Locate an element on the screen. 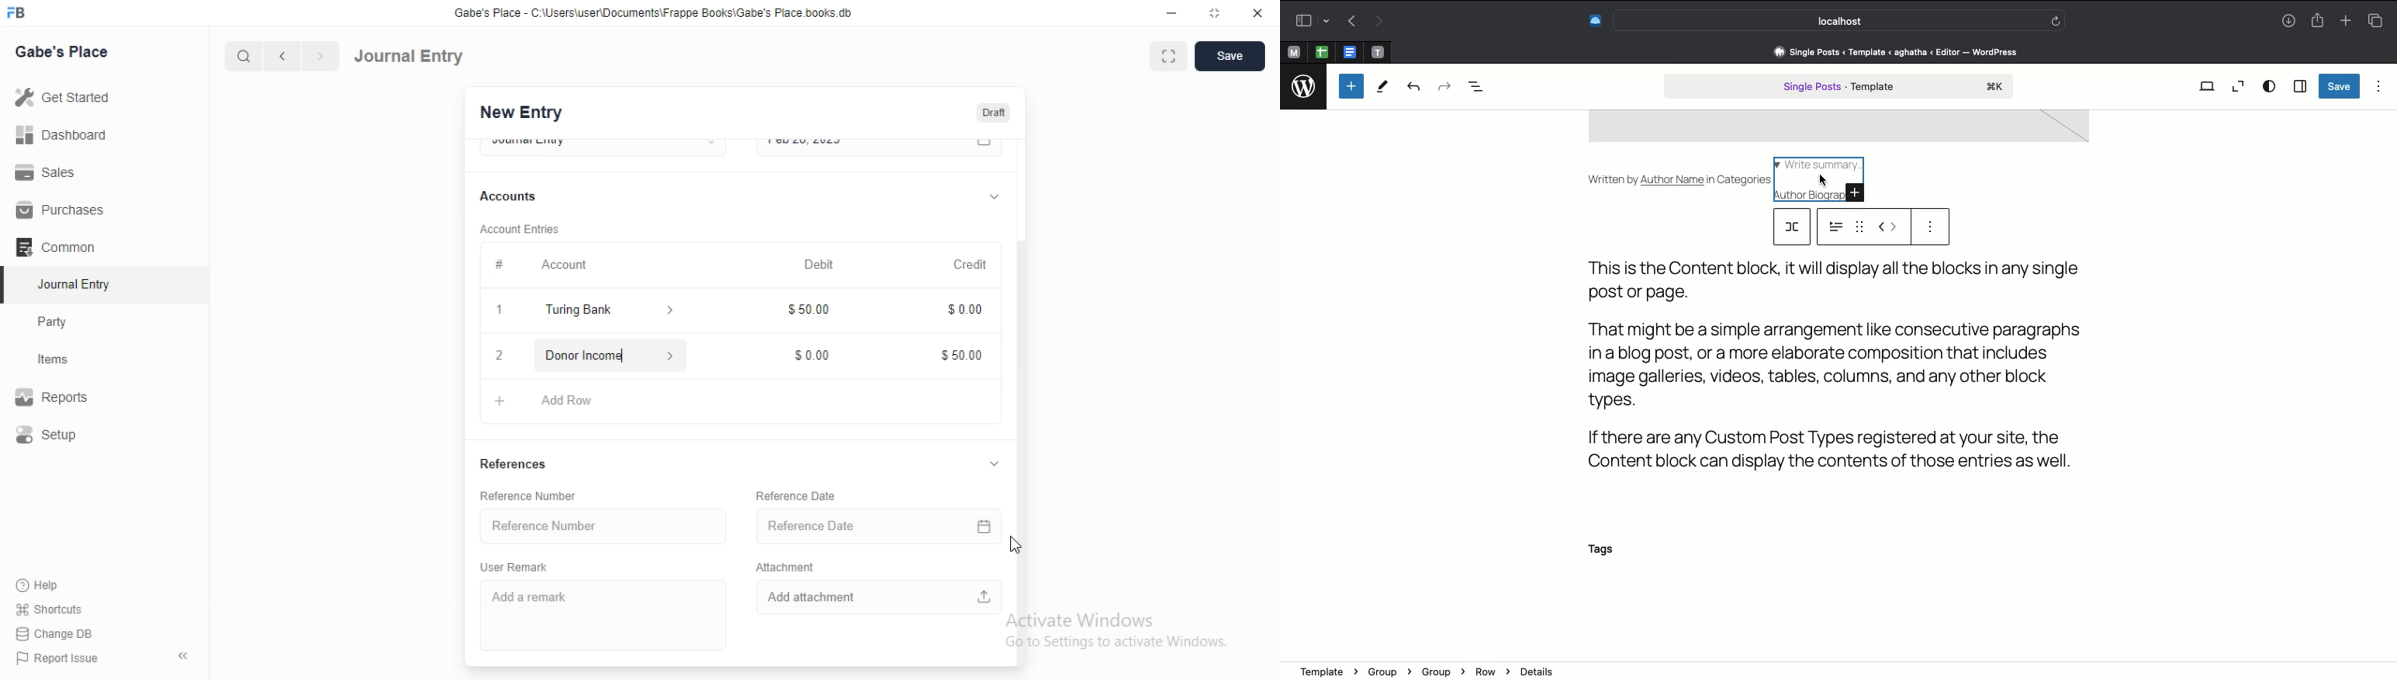  Party is located at coordinates (66, 322).